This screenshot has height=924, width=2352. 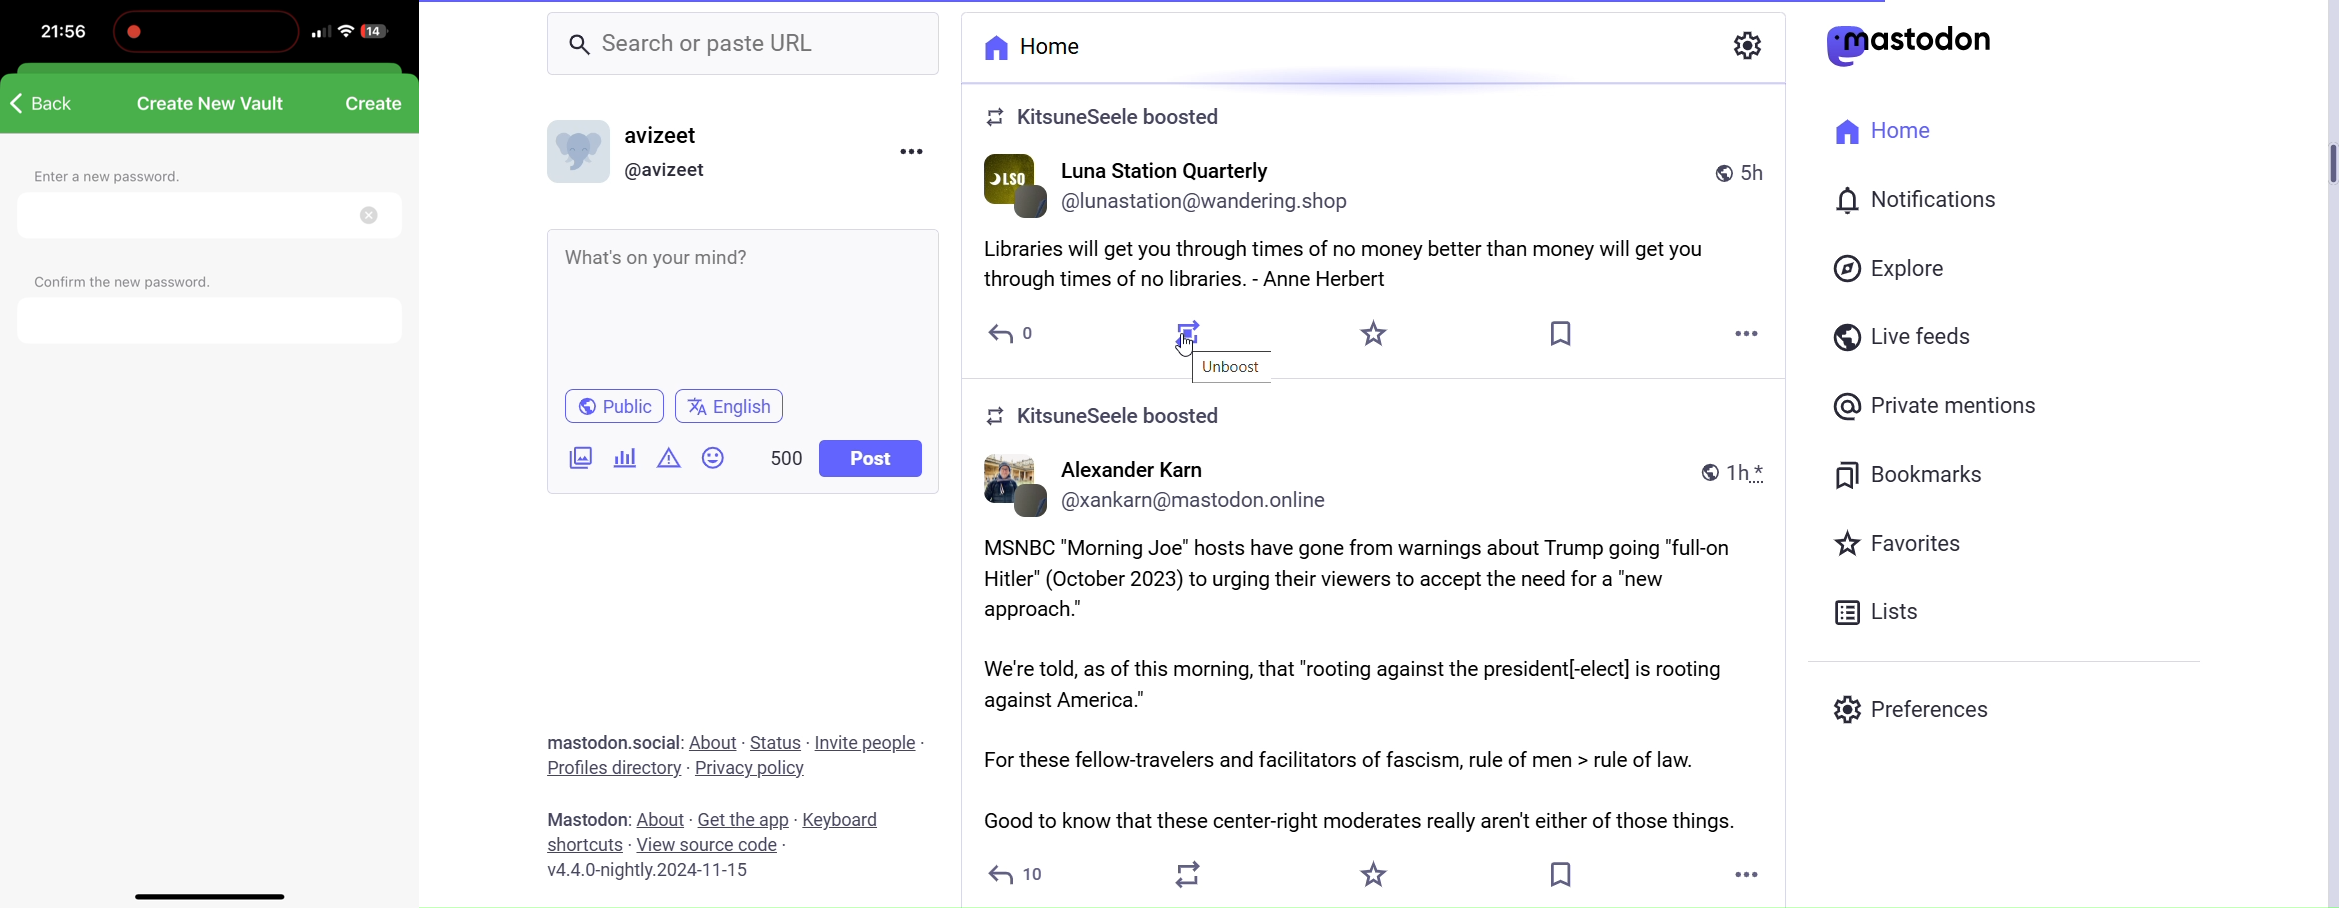 What do you see at coordinates (1909, 711) in the screenshot?
I see `Preferences` at bounding box center [1909, 711].